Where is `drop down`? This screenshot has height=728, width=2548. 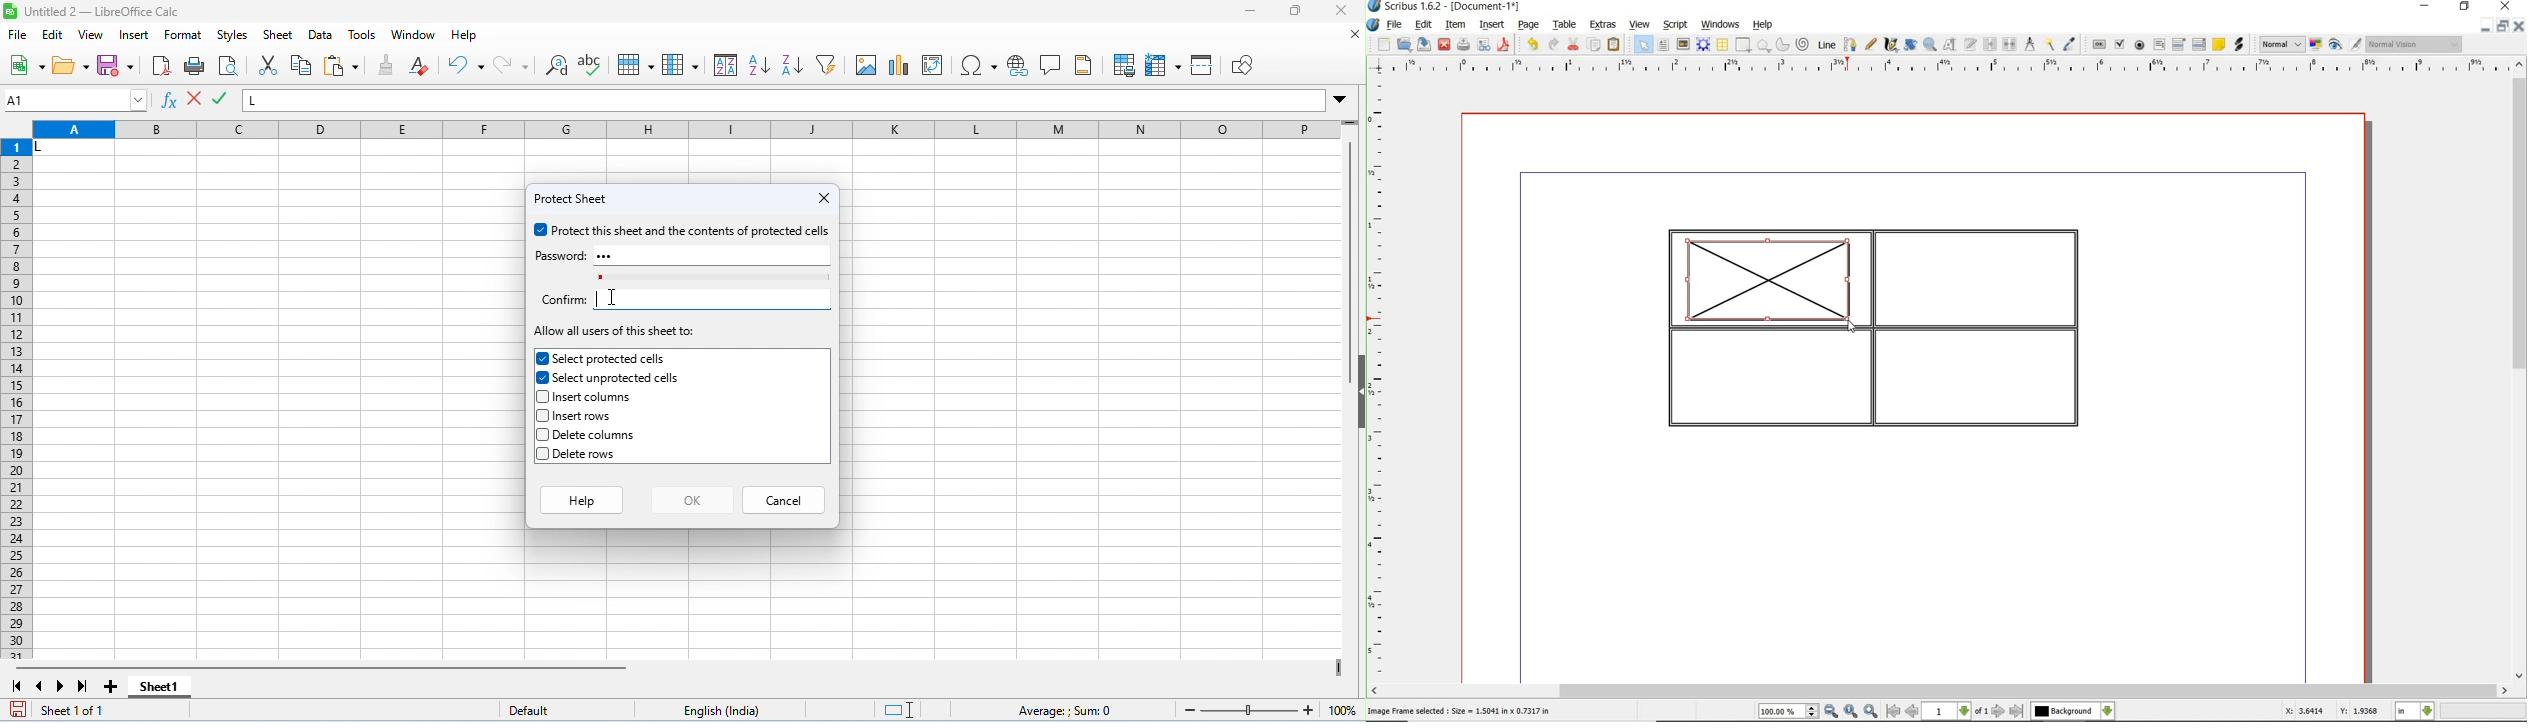
drop down is located at coordinates (1340, 99).